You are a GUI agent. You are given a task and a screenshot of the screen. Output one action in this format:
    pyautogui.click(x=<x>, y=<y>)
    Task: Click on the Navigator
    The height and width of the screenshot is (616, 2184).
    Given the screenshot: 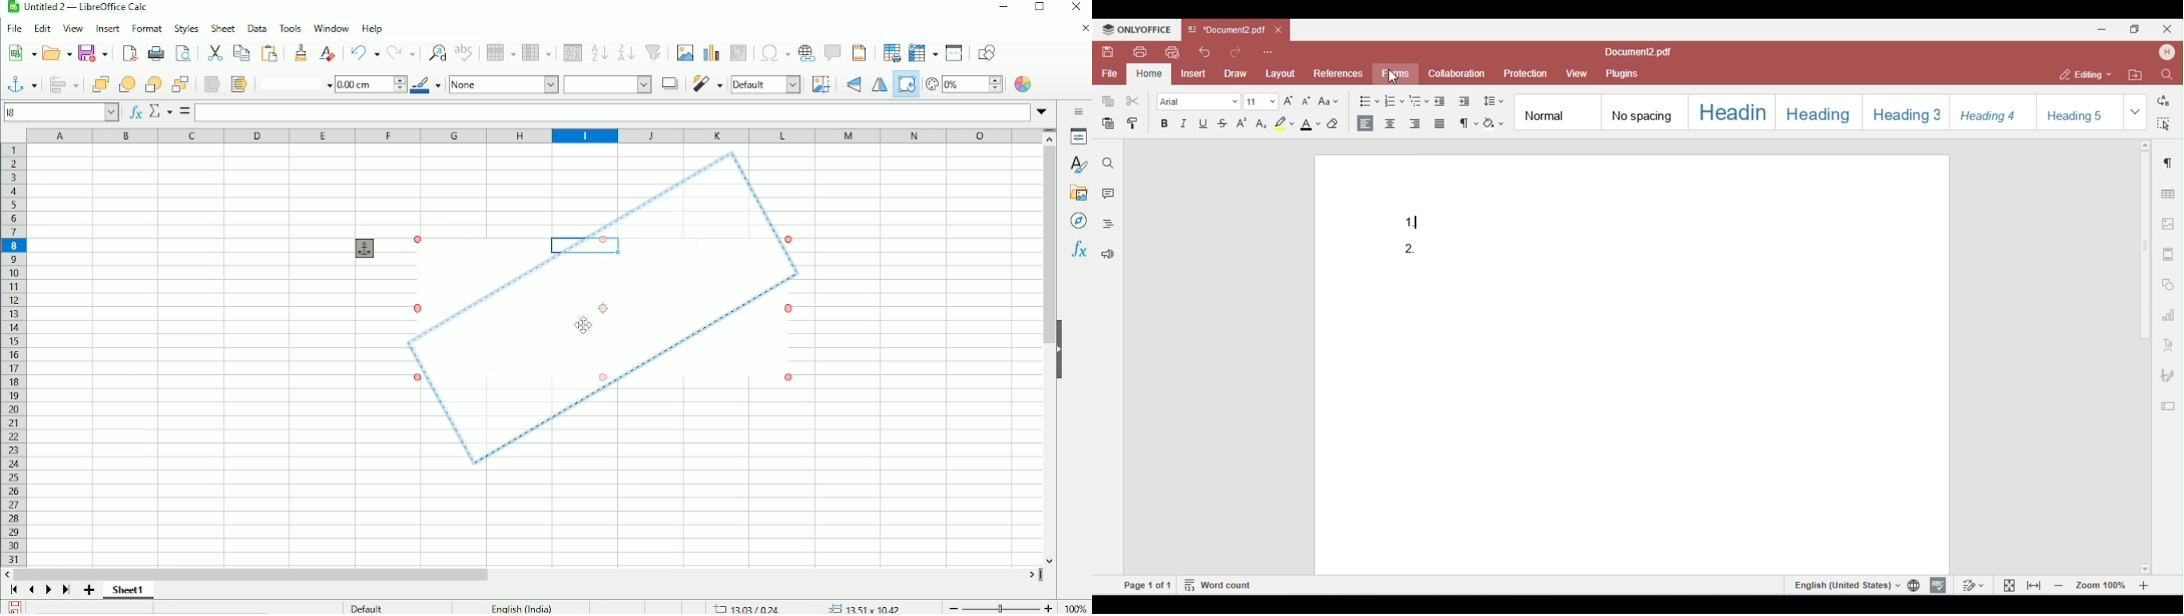 What is the action you would take?
    pyautogui.click(x=1079, y=222)
    